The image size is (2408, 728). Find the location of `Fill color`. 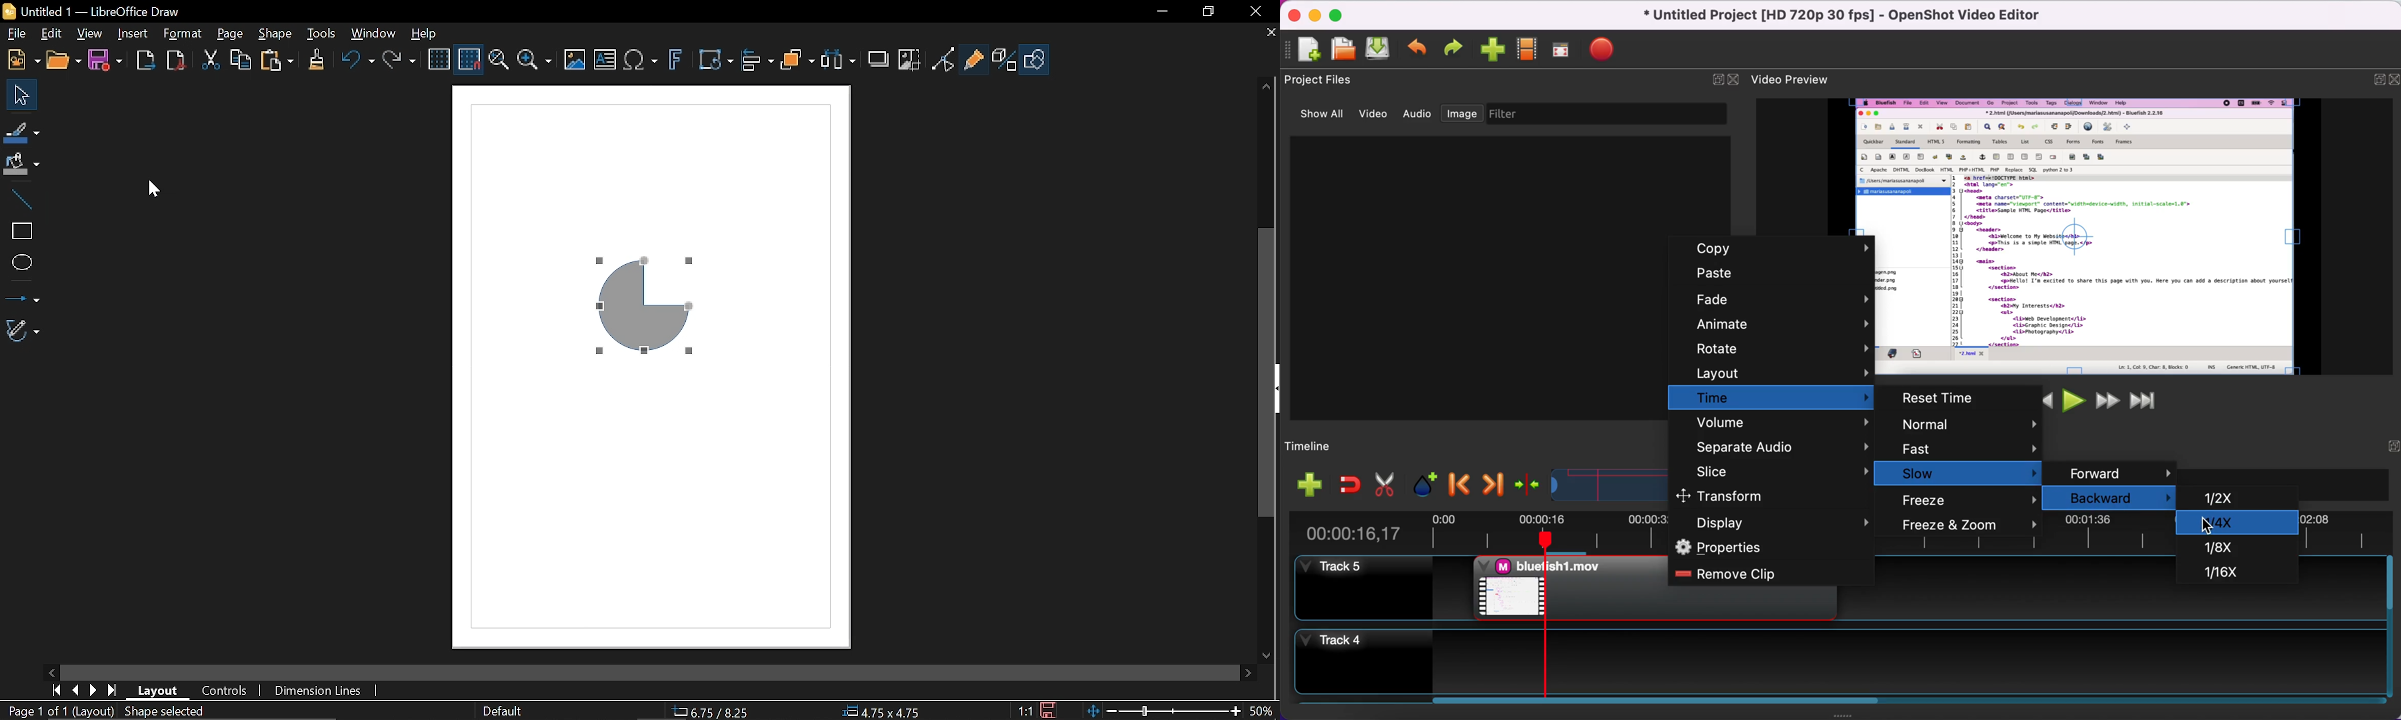

Fill color is located at coordinates (22, 166).